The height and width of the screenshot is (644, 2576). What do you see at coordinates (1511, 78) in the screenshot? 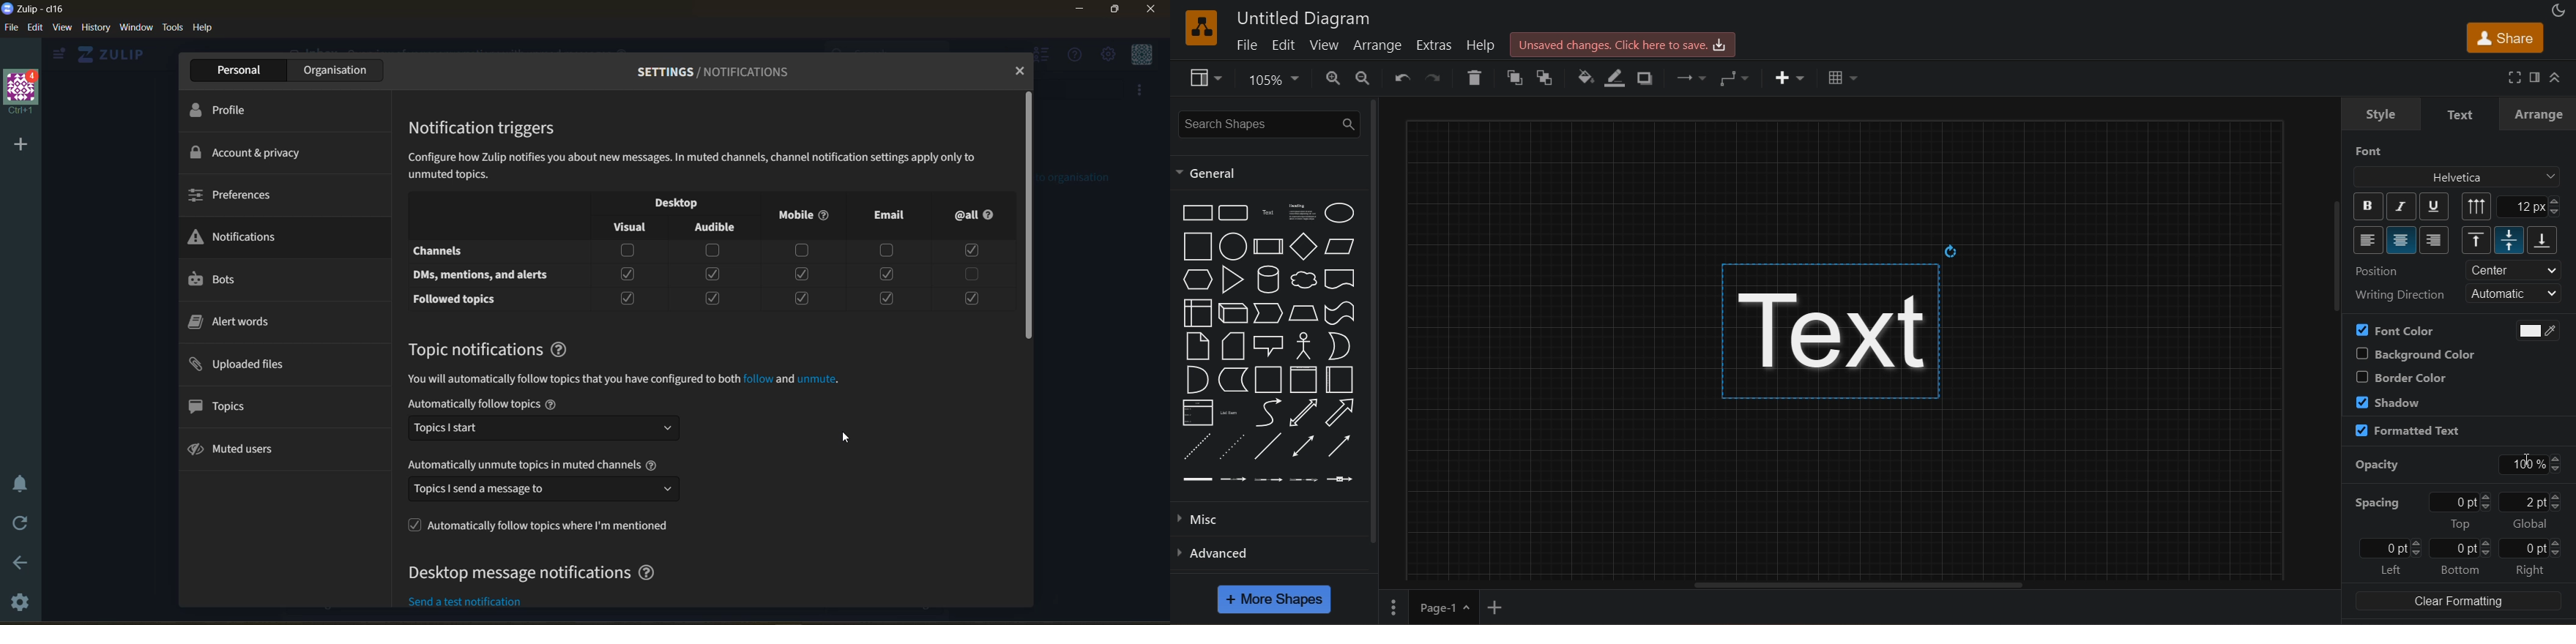
I see `to front` at bounding box center [1511, 78].